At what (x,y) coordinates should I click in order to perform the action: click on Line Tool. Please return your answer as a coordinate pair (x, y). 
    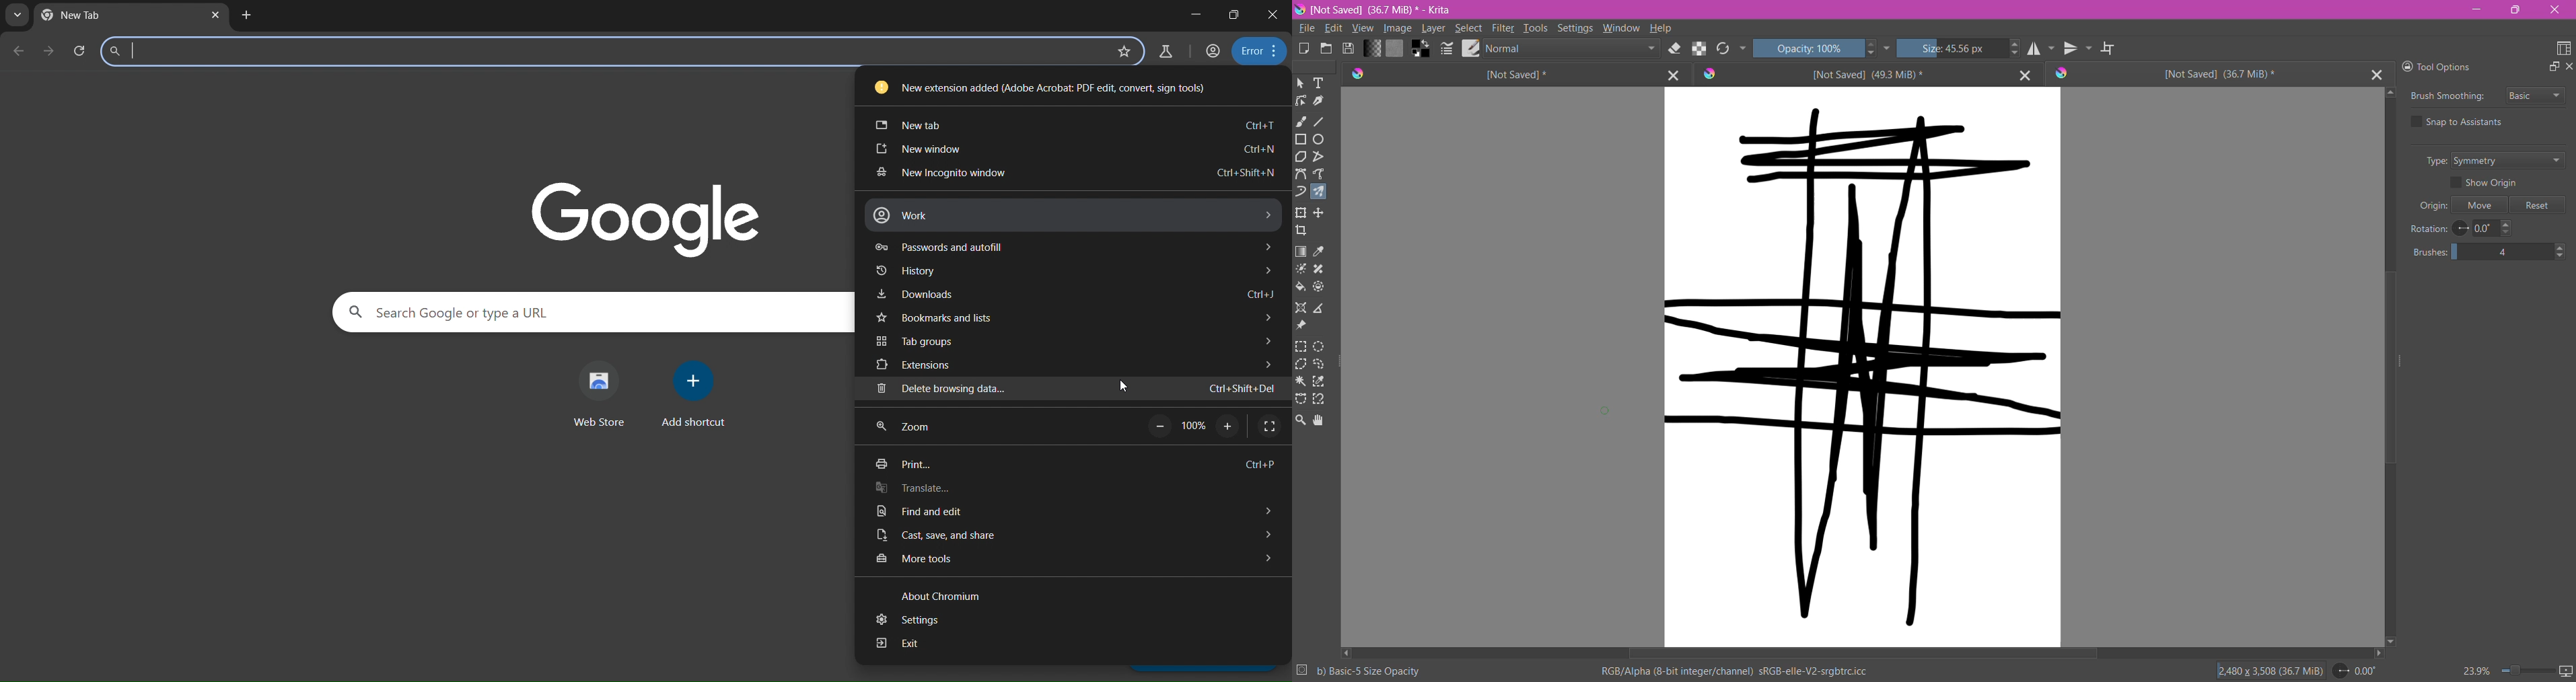
    Looking at the image, I should click on (1320, 122).